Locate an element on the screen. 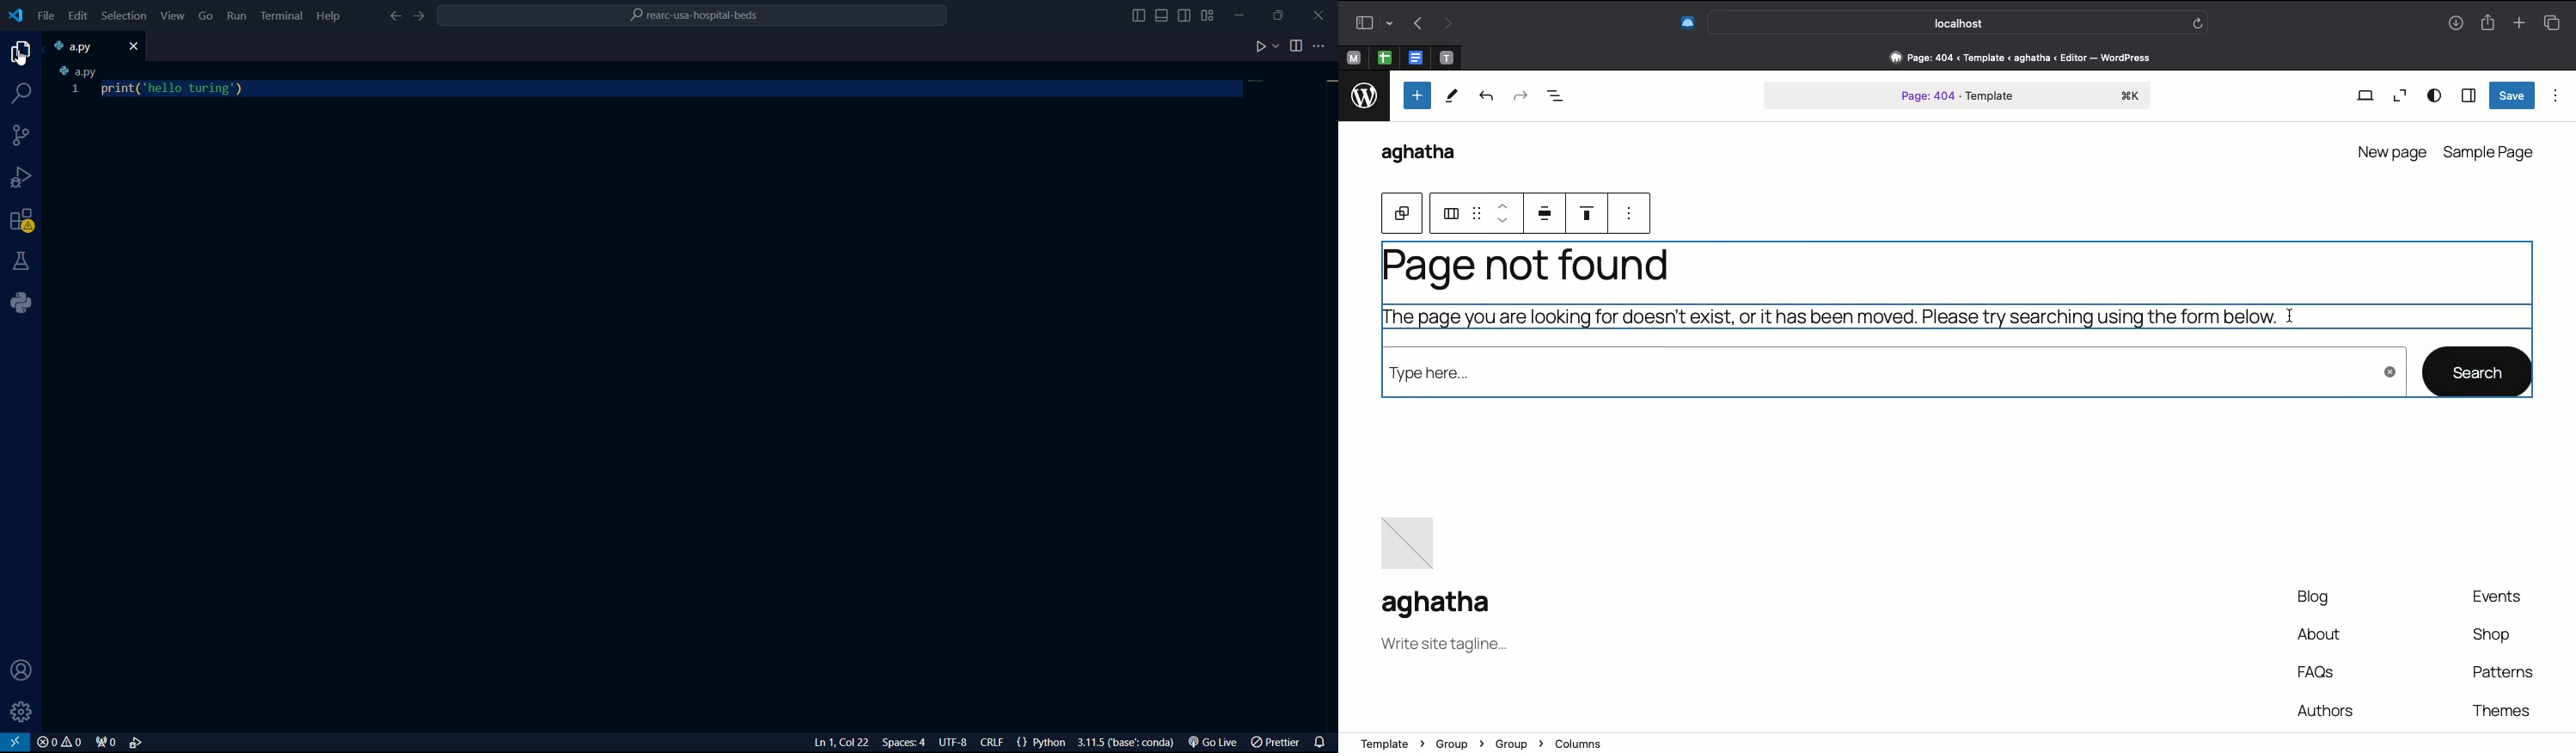  Add new tab is located at coordinates (2518, 20).